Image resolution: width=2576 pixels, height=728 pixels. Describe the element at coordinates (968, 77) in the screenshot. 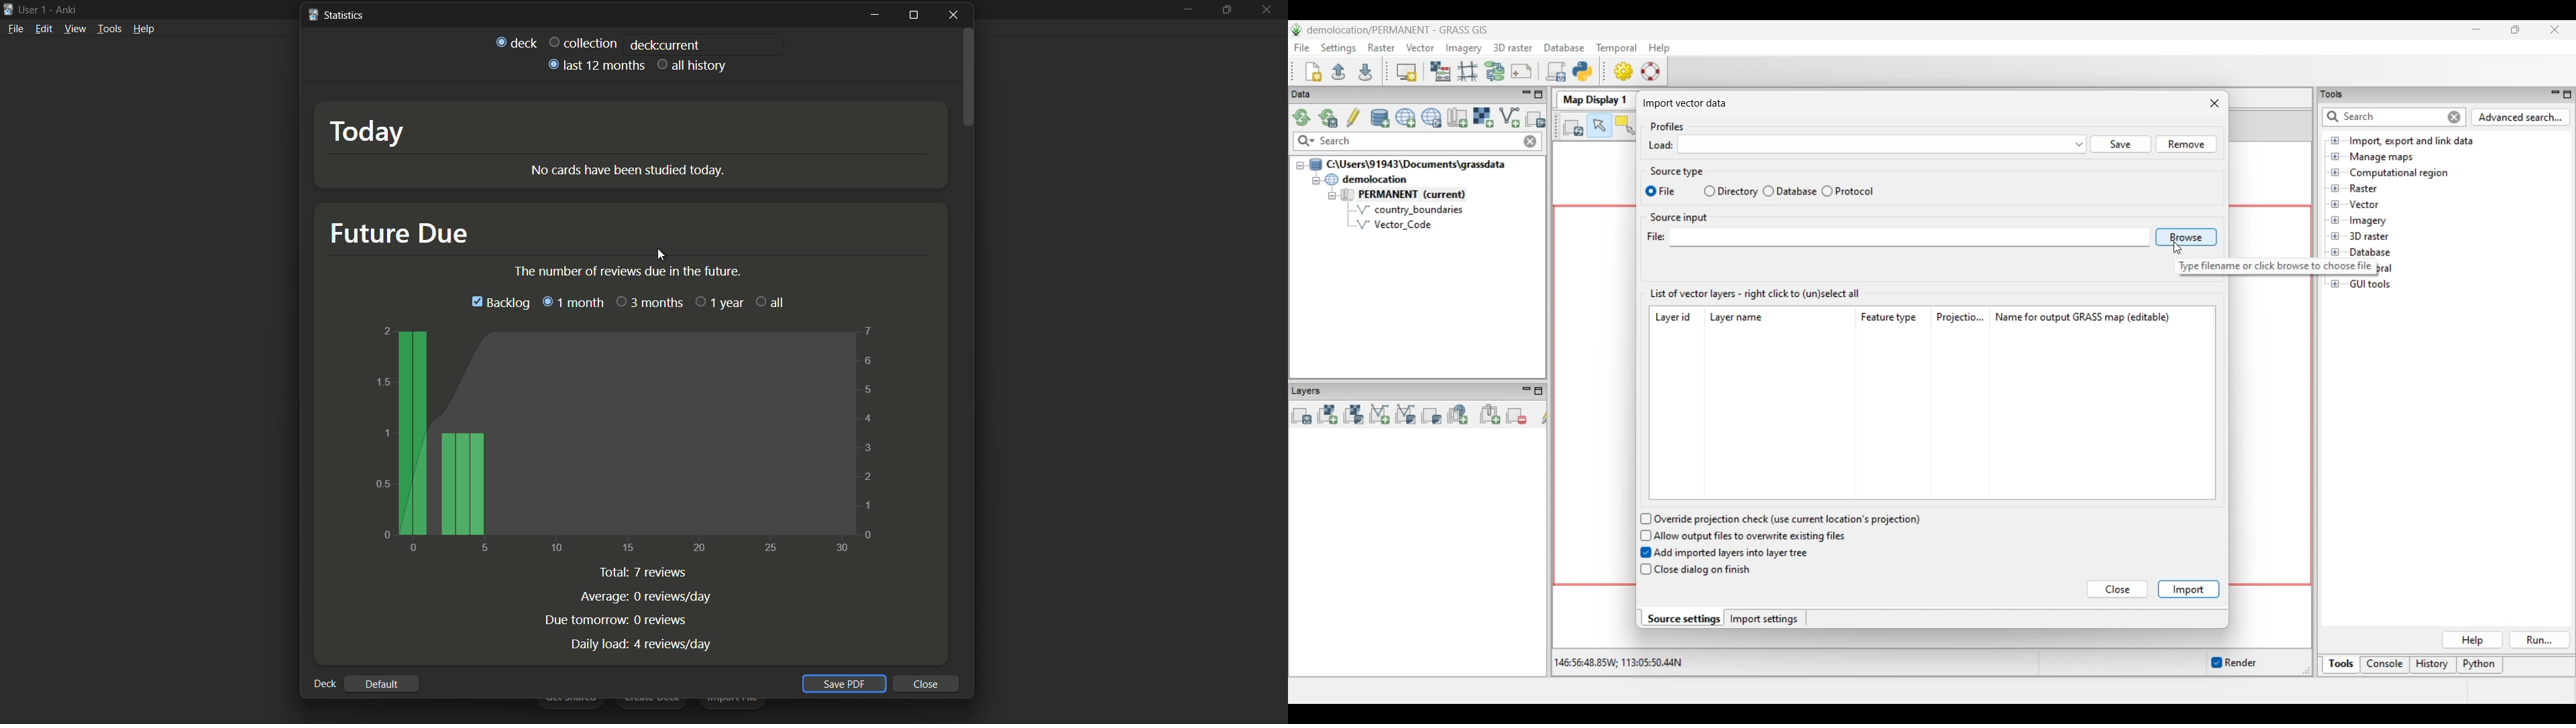

I see `scroll bar` at that location.